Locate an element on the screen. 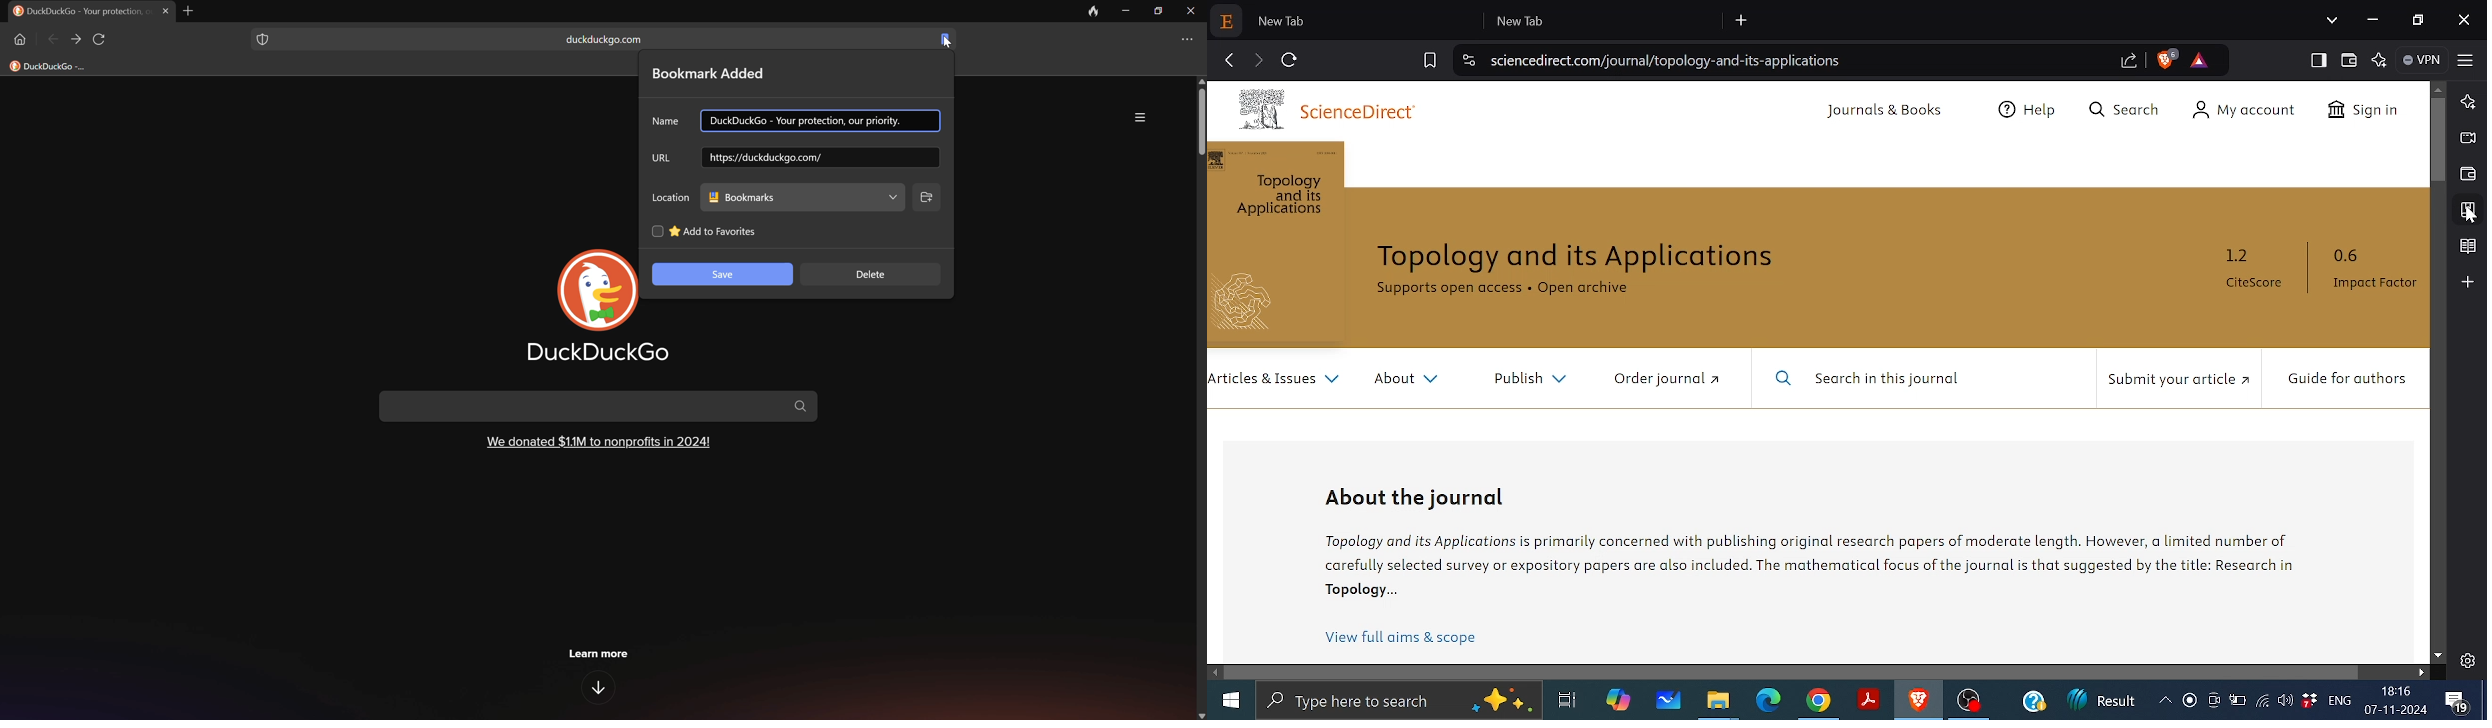  screen recorder is located at coordinates (2191, 700).